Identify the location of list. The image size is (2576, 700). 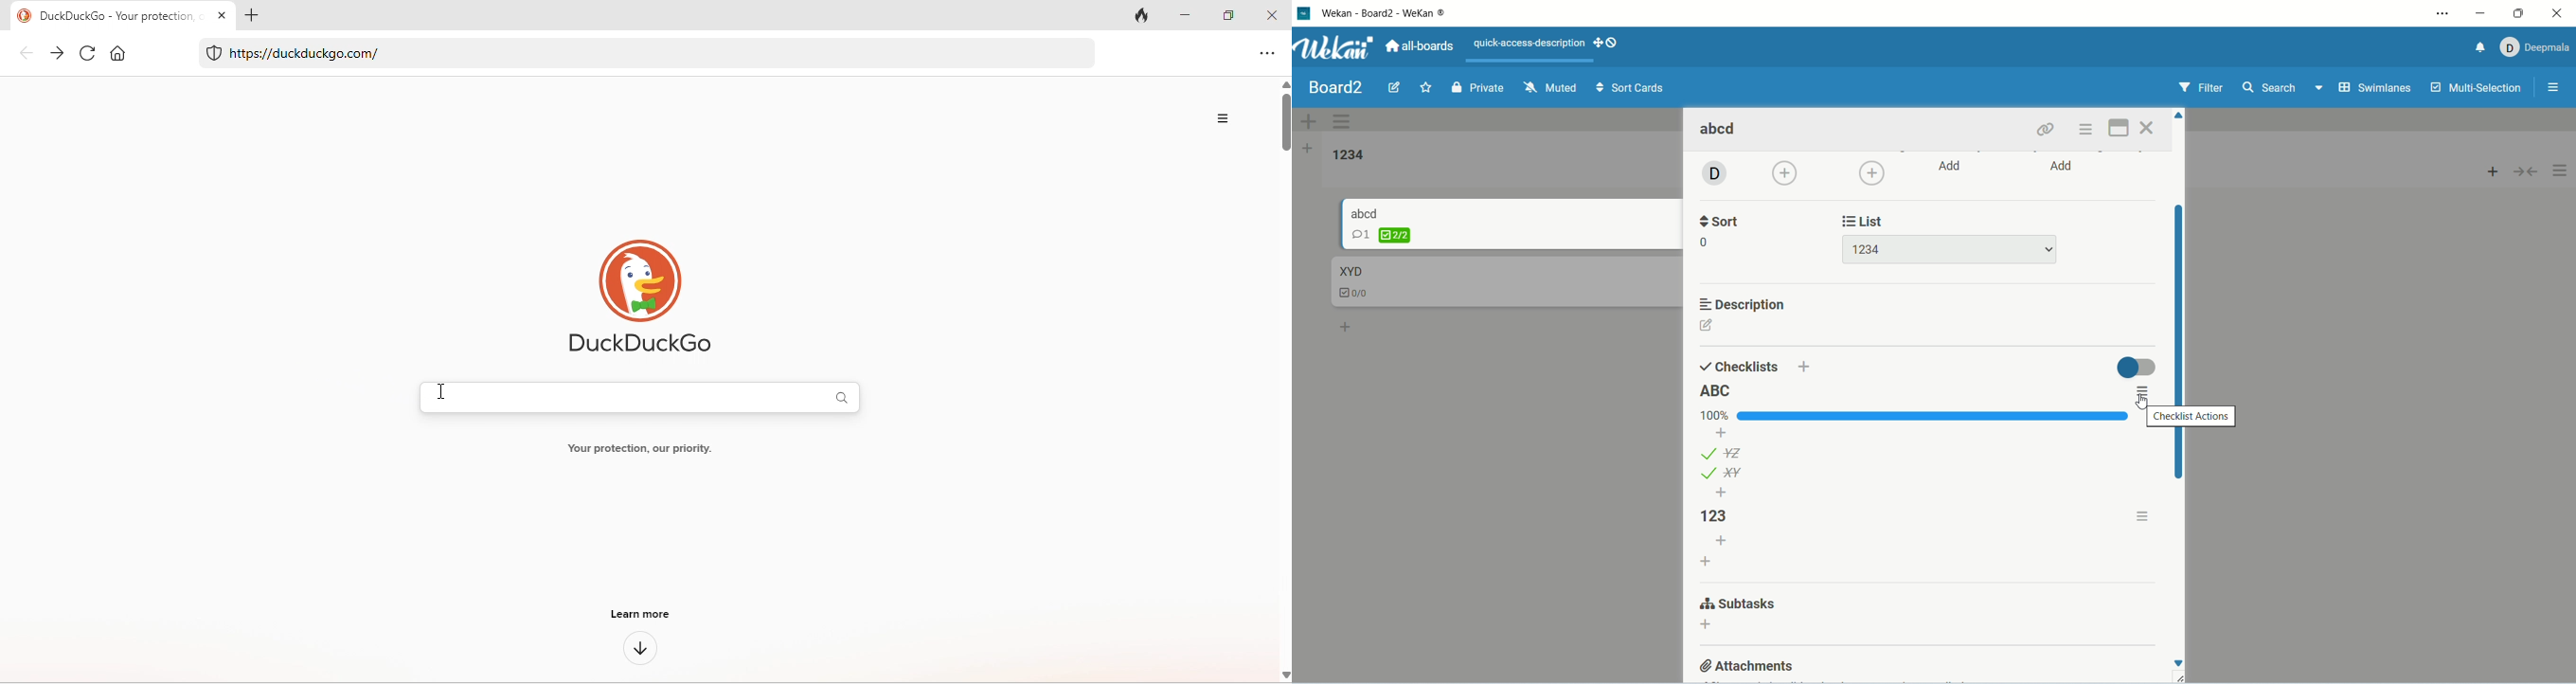
(1723, 452).